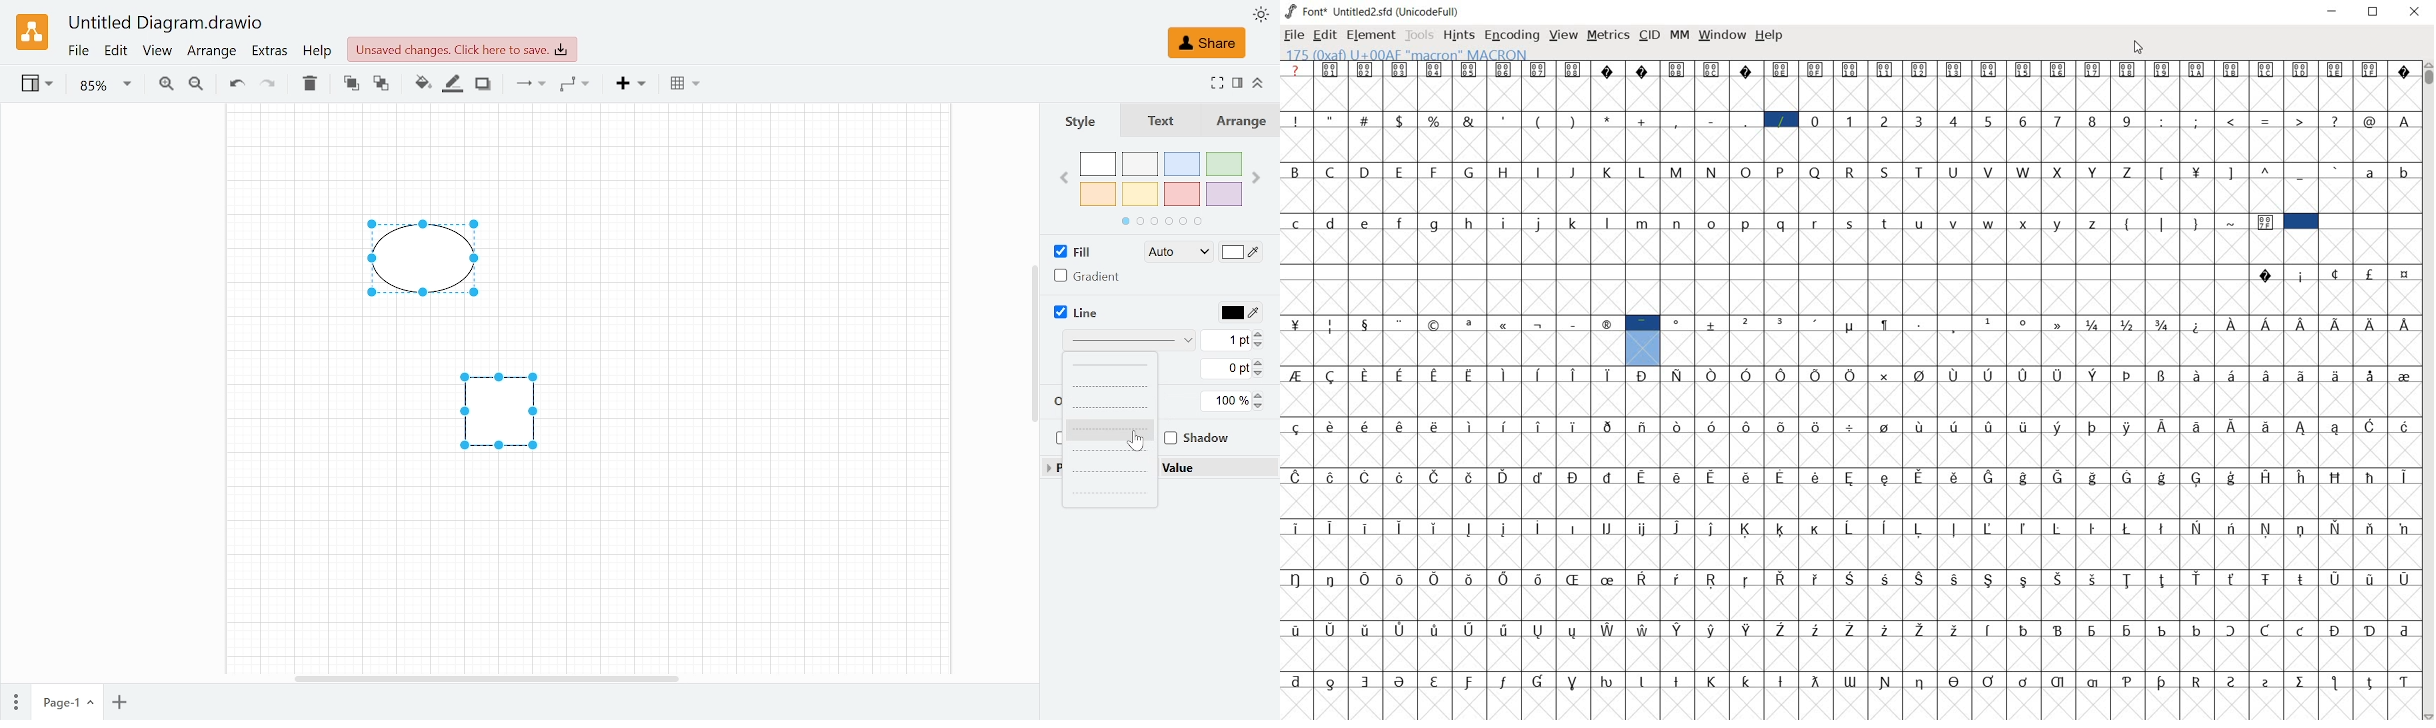 Image resolution: width=2436 pixels, height=728 pixels. I want to click on Latin extended characters, so click(2124, 596).